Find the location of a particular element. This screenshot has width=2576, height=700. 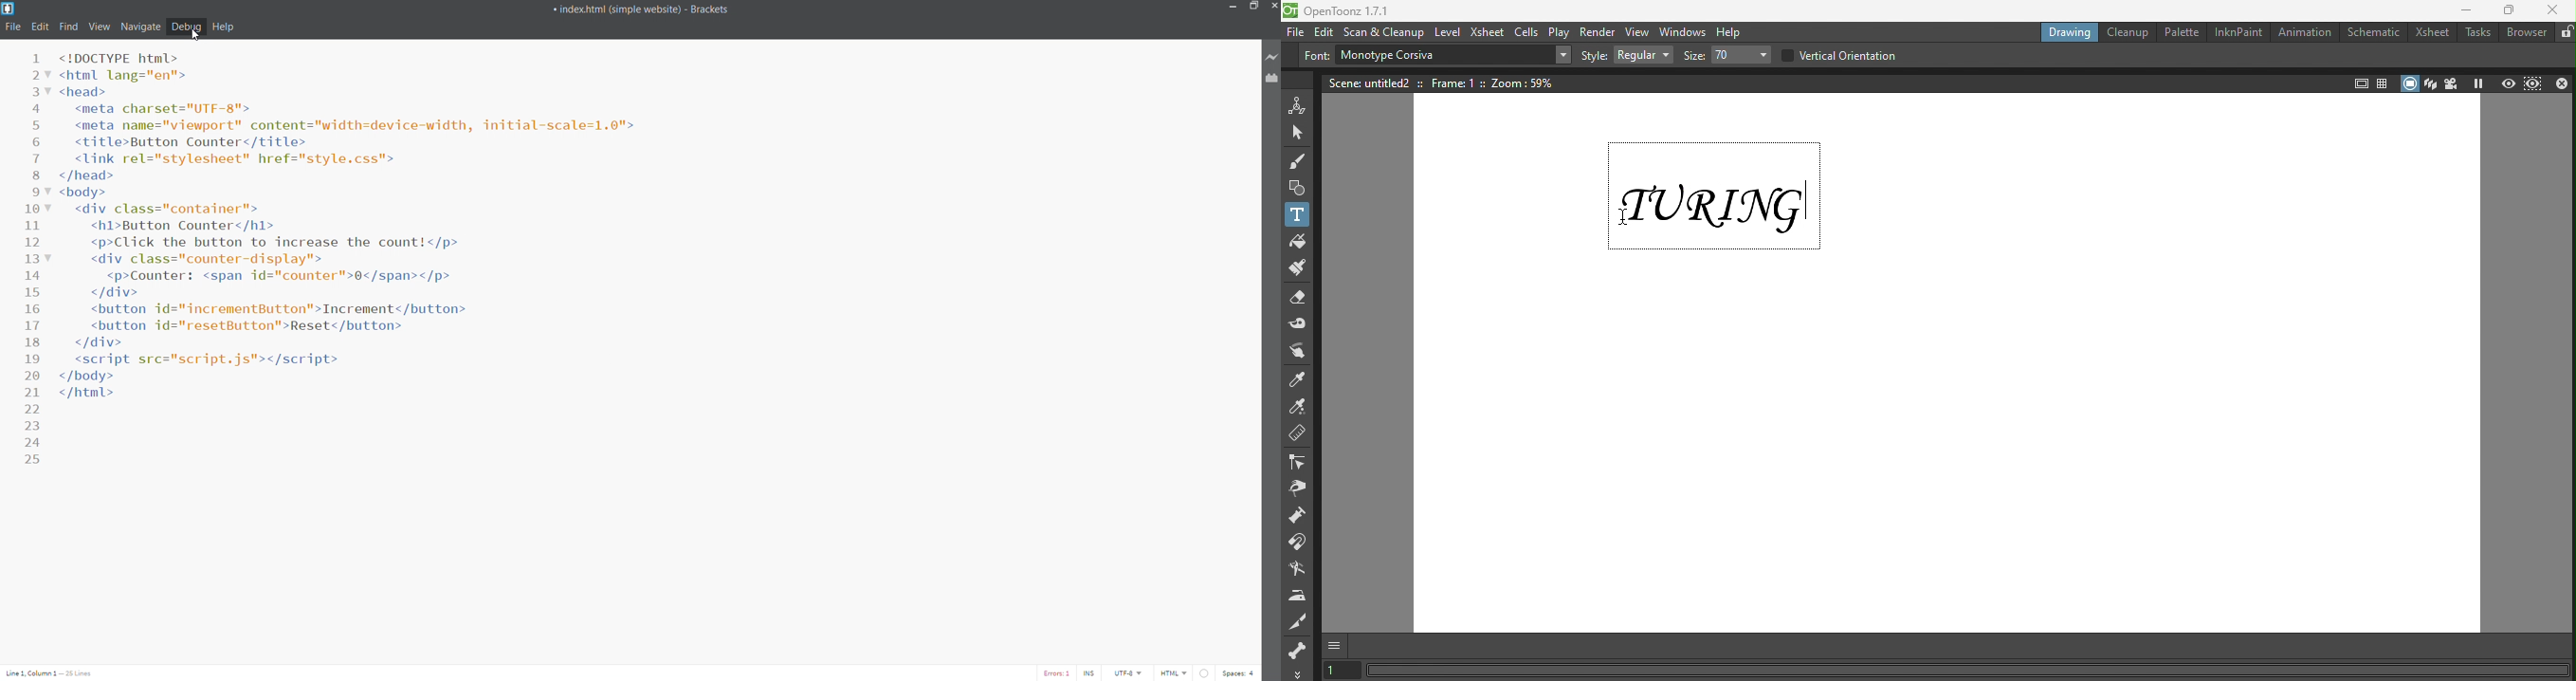

Maximize is located at coordinates (2511, 11).